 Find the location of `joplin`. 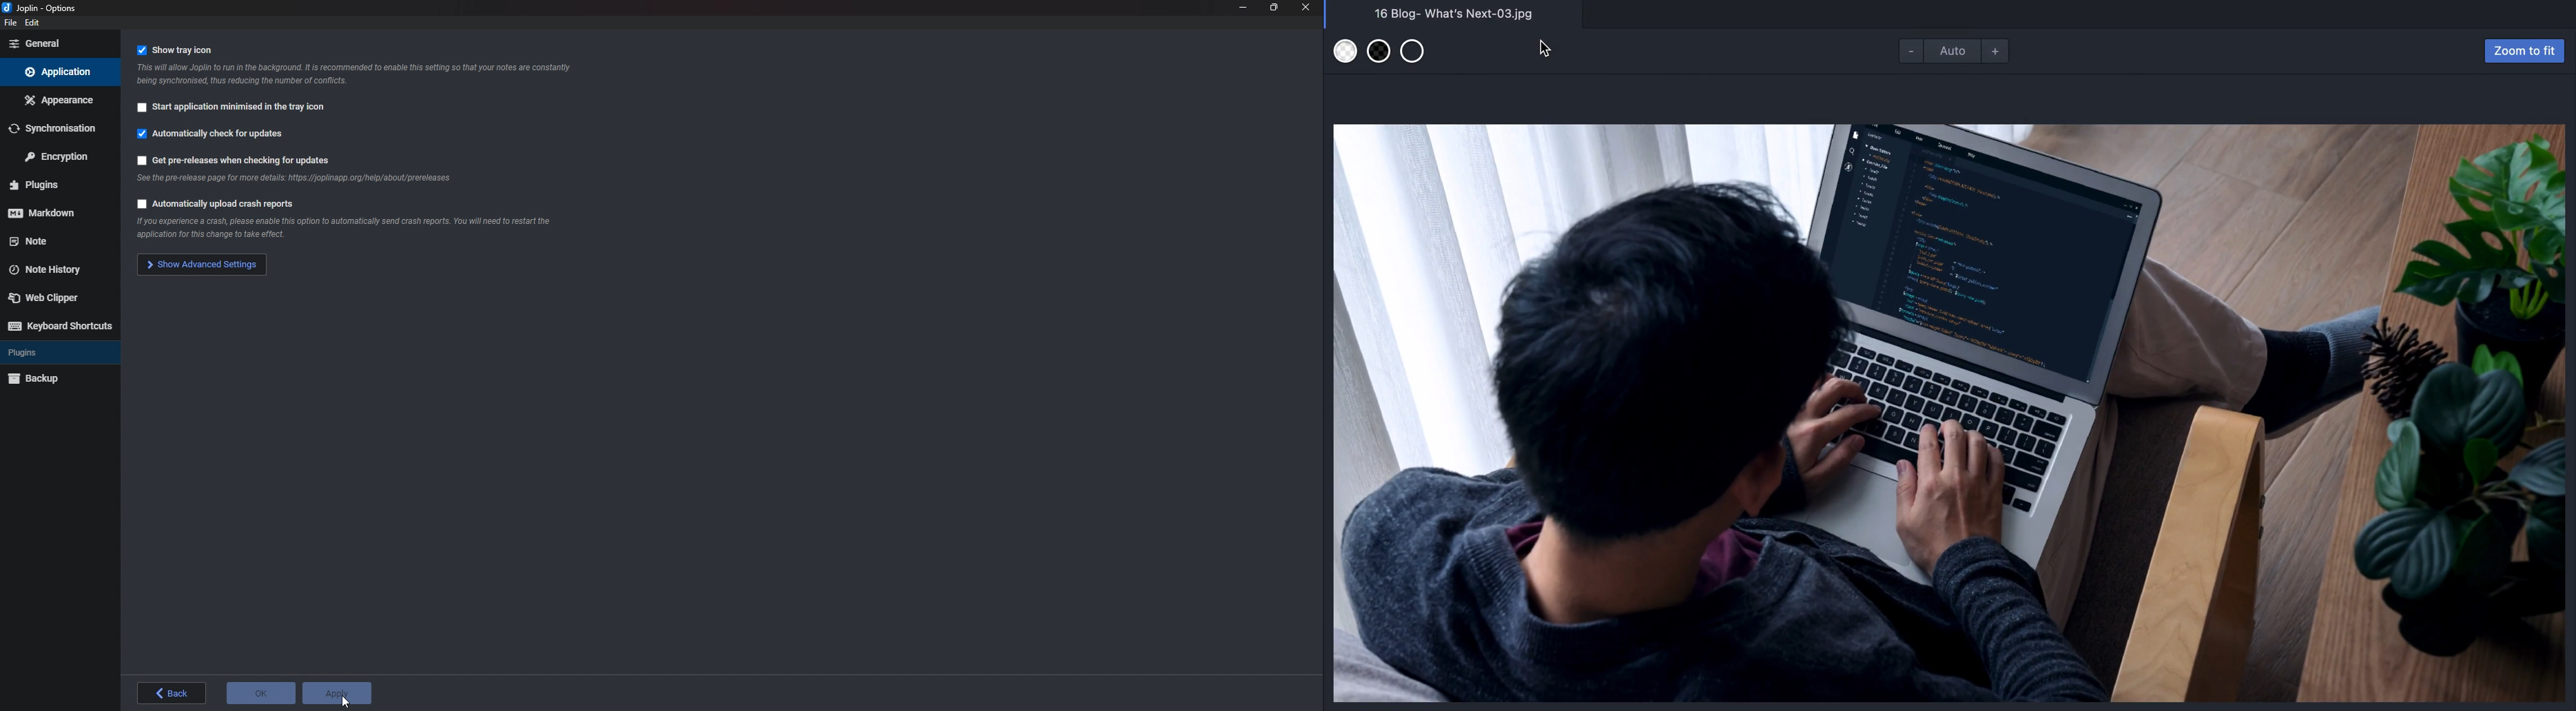

joplin is located at coordinates (44, 7).